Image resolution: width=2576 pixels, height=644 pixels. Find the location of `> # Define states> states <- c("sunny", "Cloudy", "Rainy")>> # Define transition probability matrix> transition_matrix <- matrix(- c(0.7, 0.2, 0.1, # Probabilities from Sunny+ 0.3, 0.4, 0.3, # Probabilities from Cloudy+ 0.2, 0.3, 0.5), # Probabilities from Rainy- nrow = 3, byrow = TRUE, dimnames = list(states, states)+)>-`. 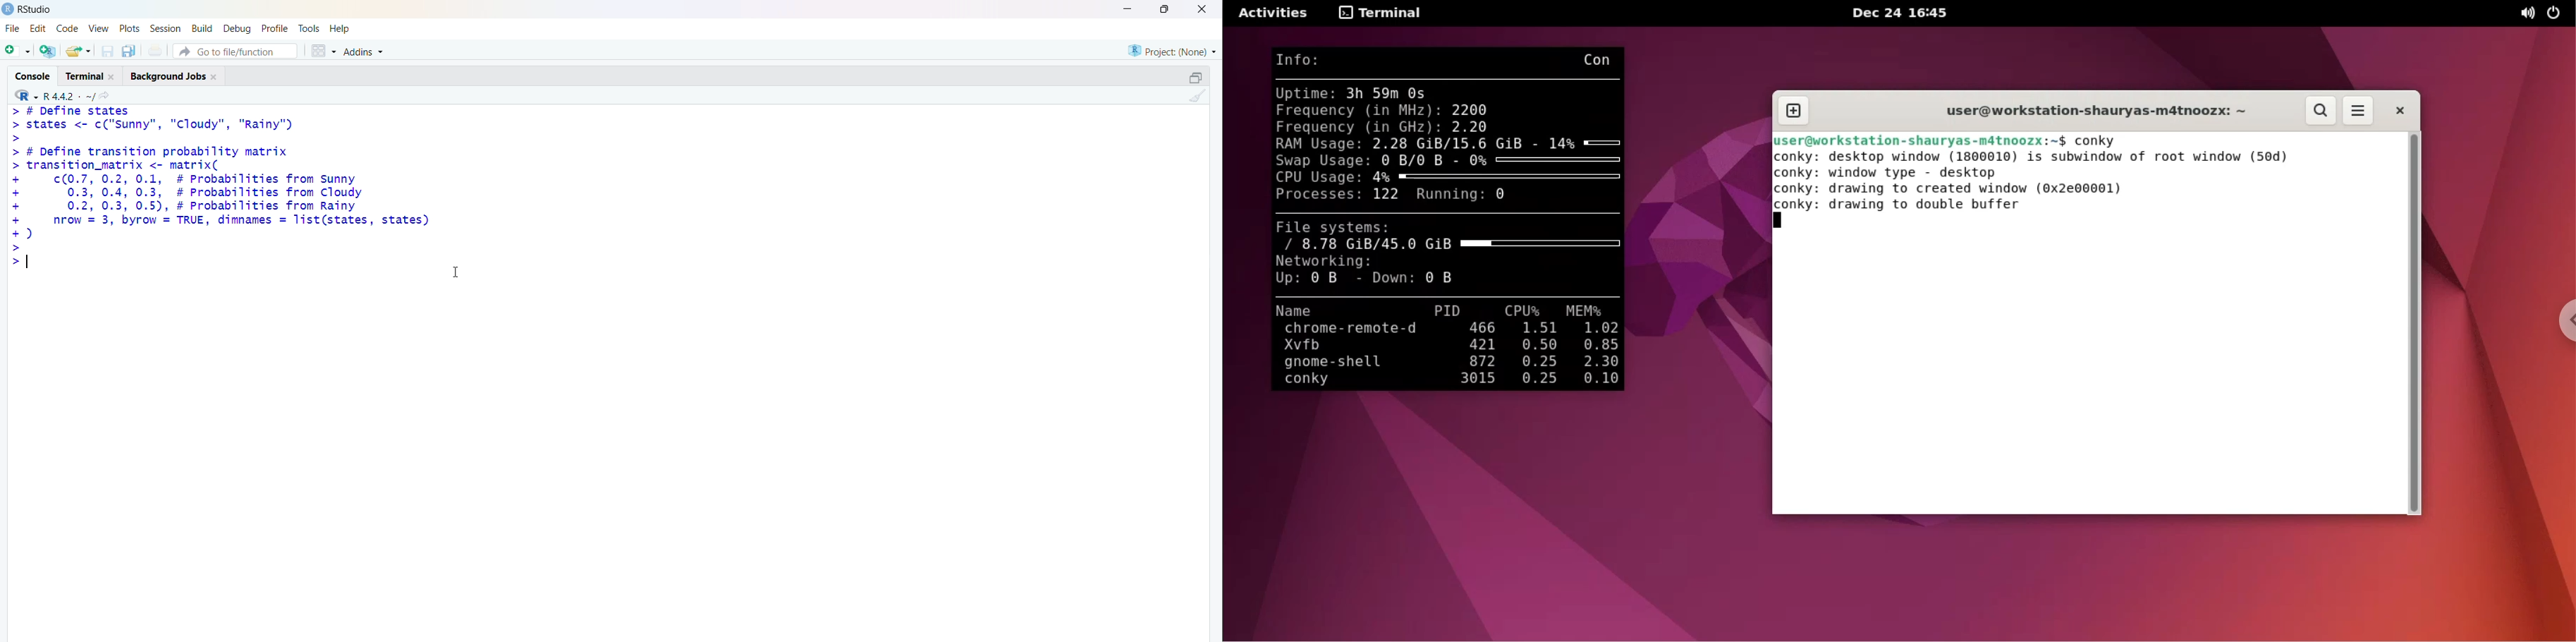

> # Define states> states <- c("sunny", "Cloudy", "Rainy")>> # Define transition probability matrix> transition_matrix <- matrix(- c(0.7, 0.2, 0.1, # Probabilities from Sunny+ 0.3, 0.4, 0.3, # Probabilities from Cloudy+ 0.2, 0.3, 0.5), # Probabilities from Rainy- nrow = 3, byrow = TRUE, dimnames = list(states, states)+)>- is located at coordinates (229, 188).